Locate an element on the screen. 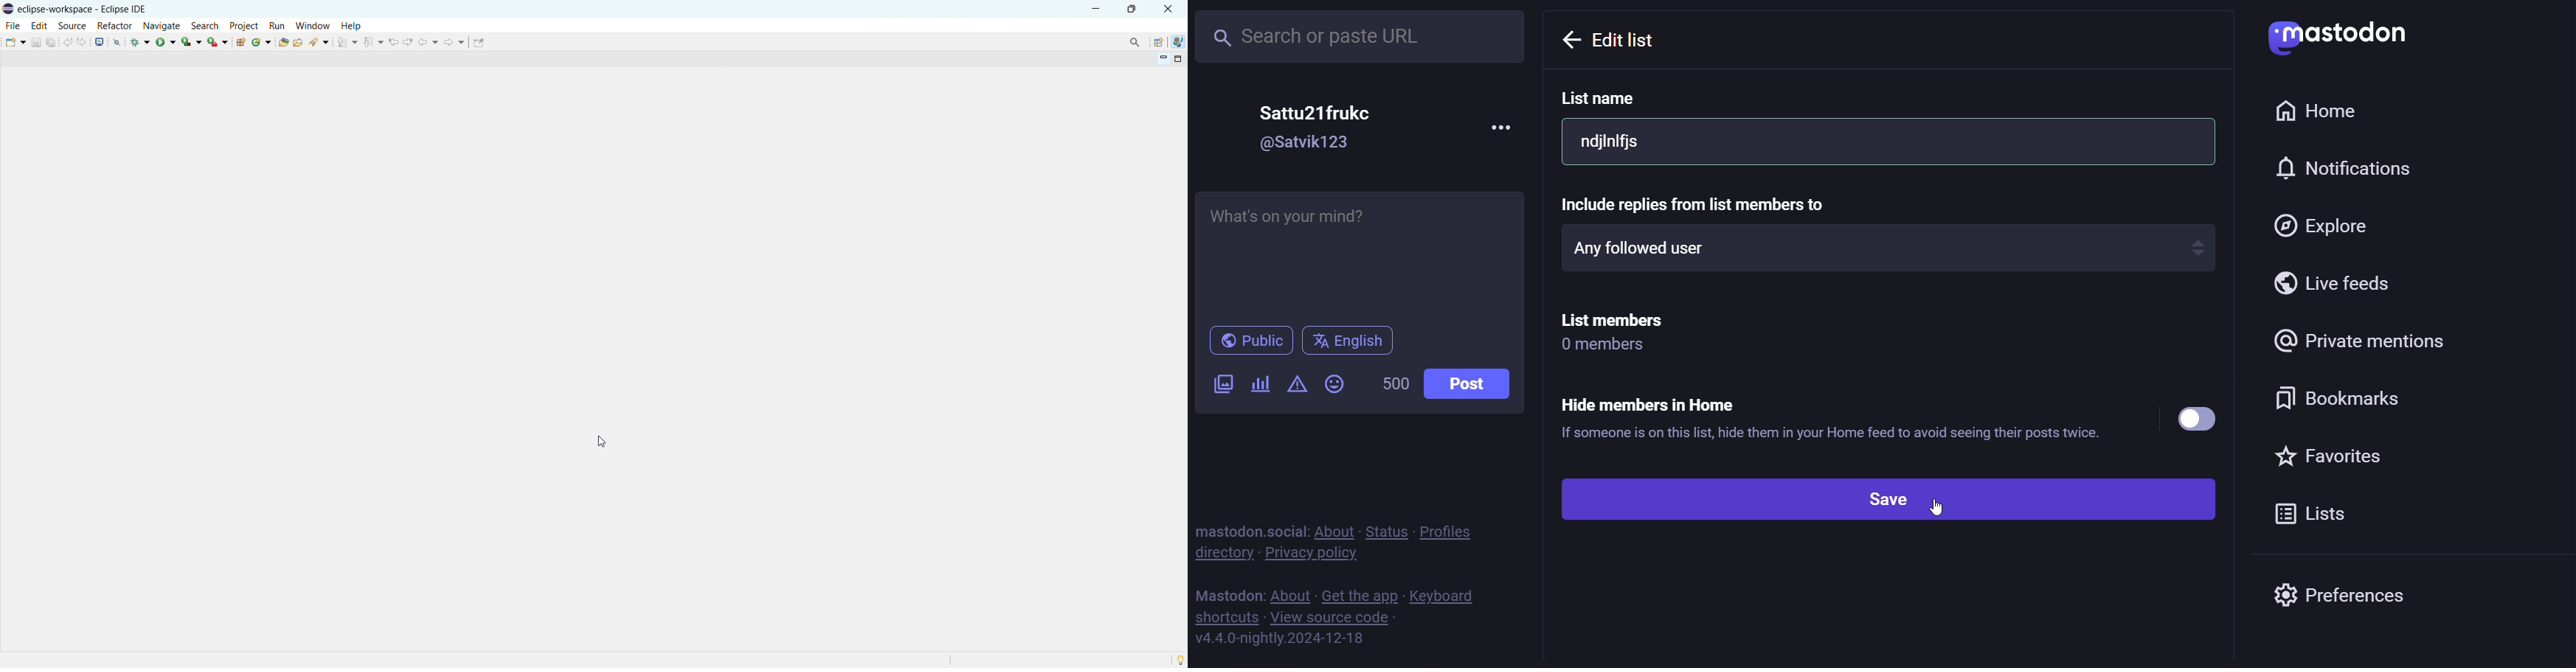  more is located at coordinates (1498, 128).